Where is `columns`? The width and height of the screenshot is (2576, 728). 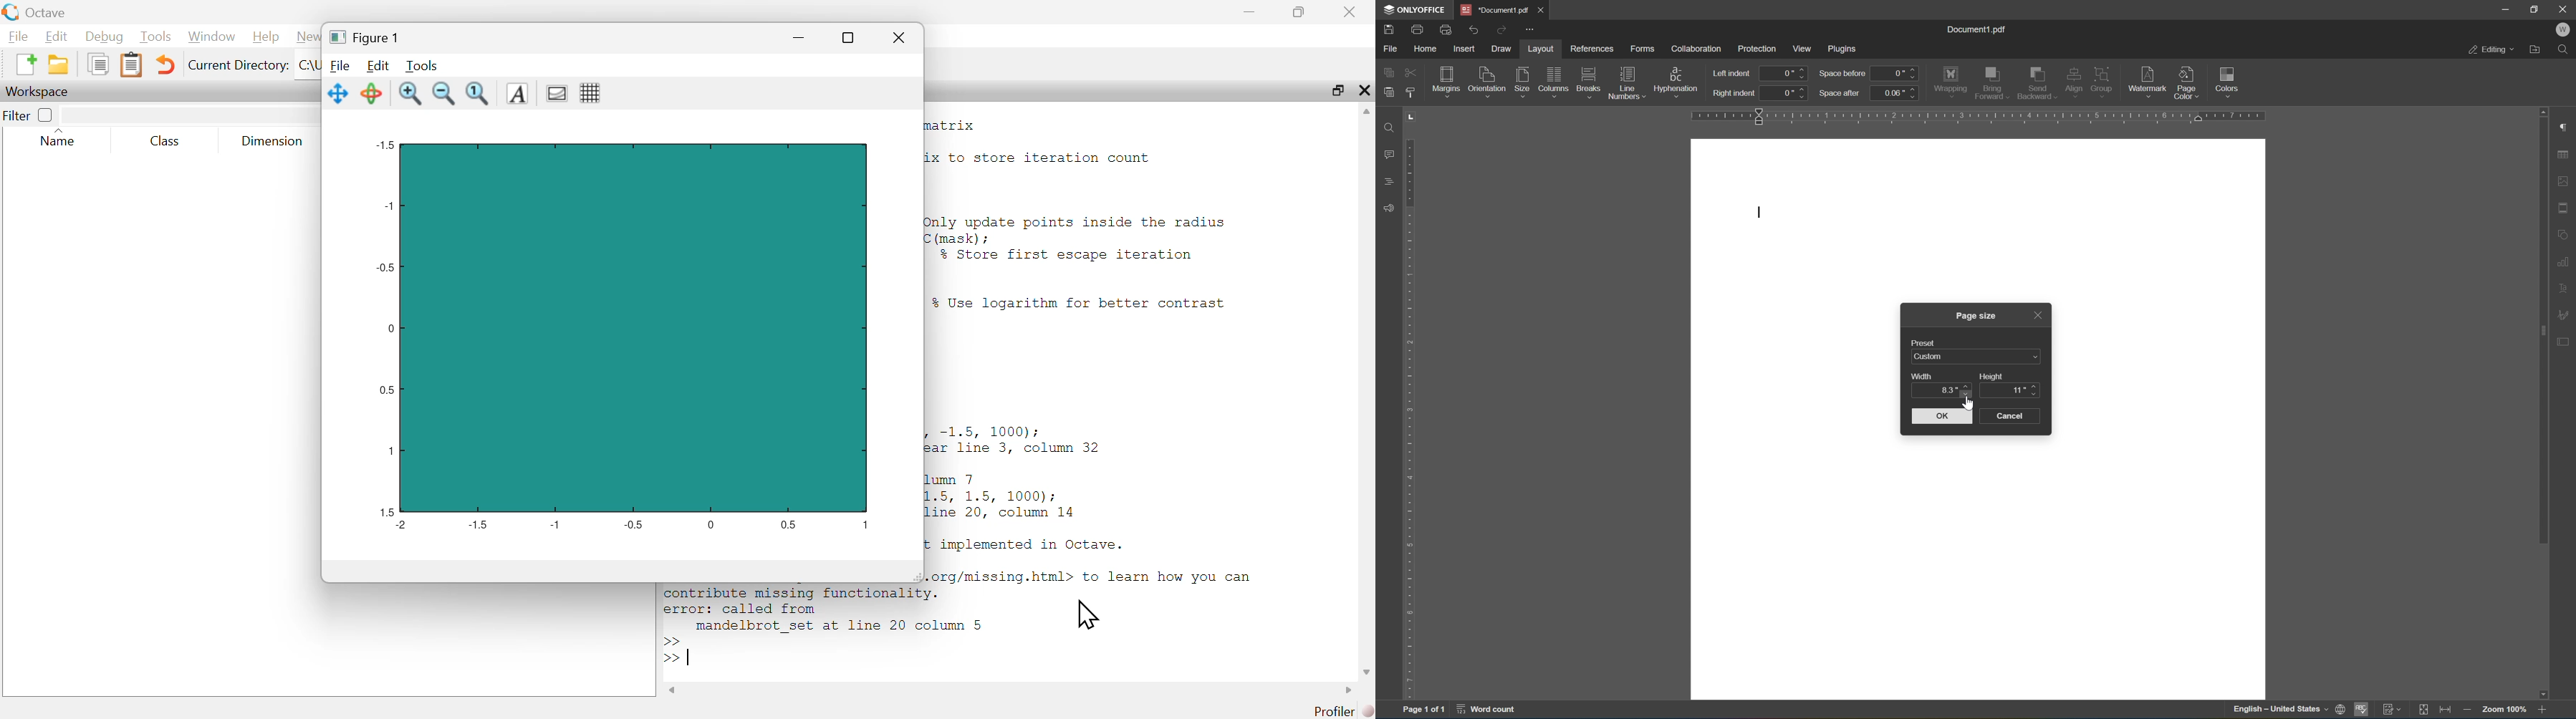 columns is located at coordinates (1553, 77).